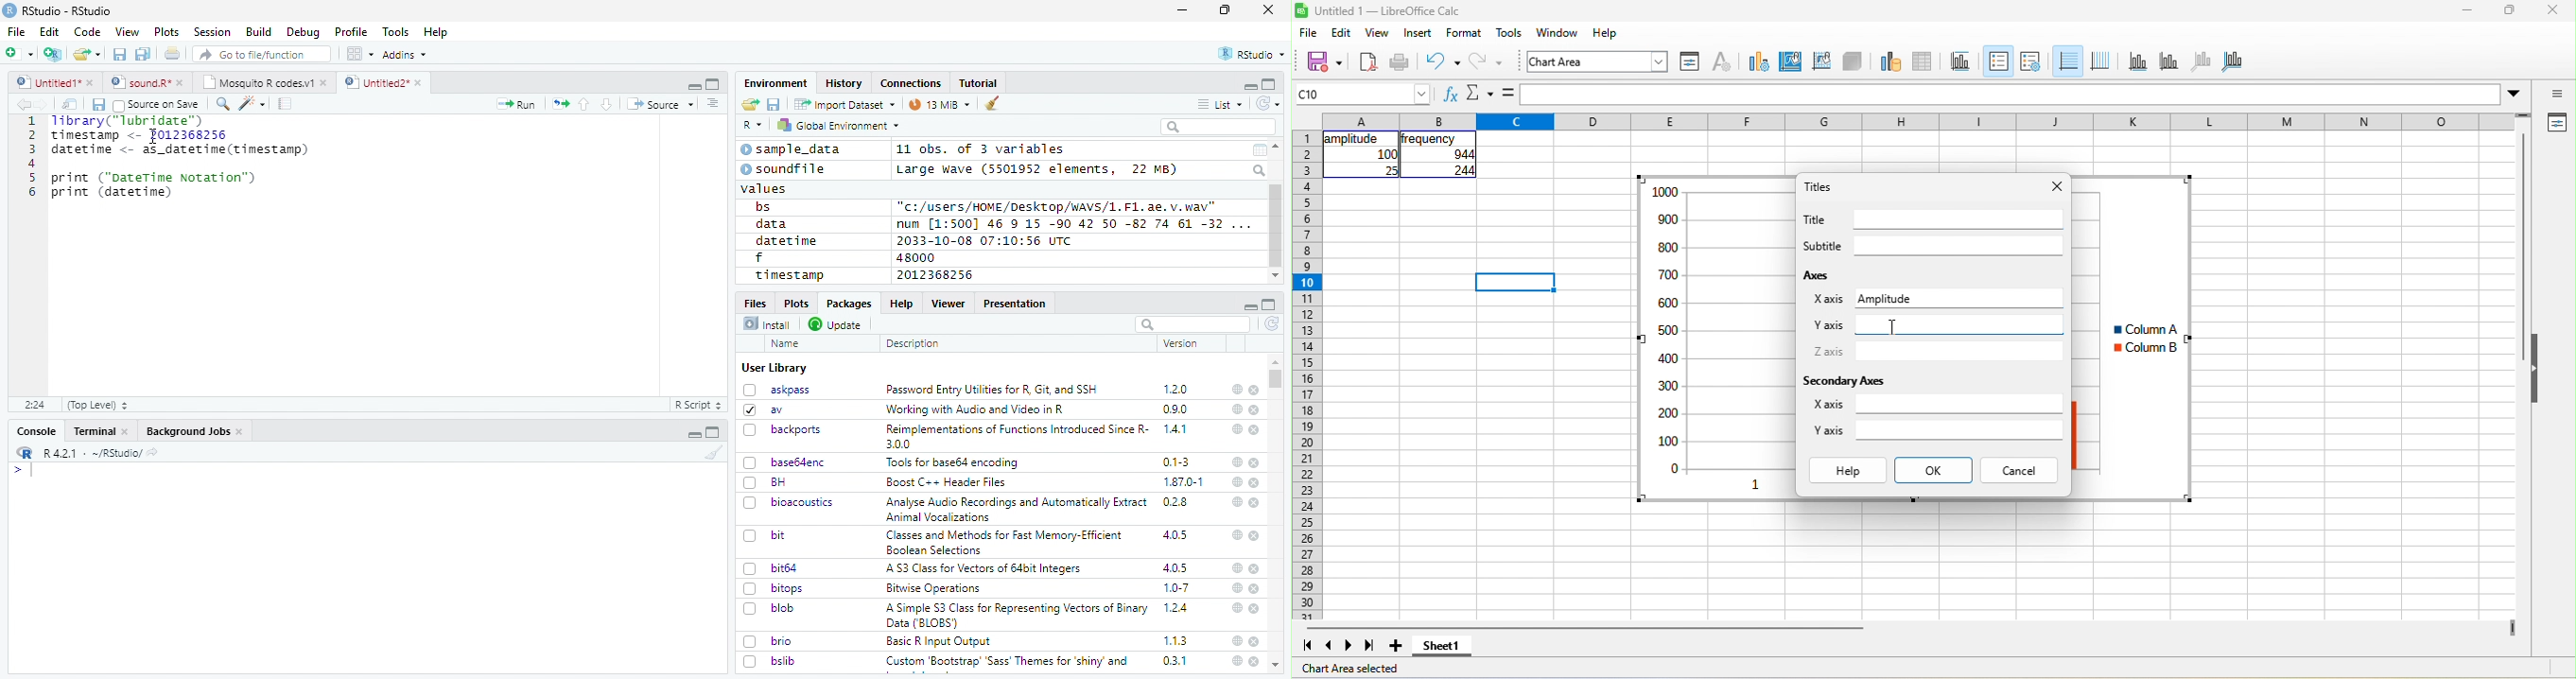 The height and width of the screenshot is (700, 2576). I want to click on ‘Working with Audio and Video inR, so click(977, 409).